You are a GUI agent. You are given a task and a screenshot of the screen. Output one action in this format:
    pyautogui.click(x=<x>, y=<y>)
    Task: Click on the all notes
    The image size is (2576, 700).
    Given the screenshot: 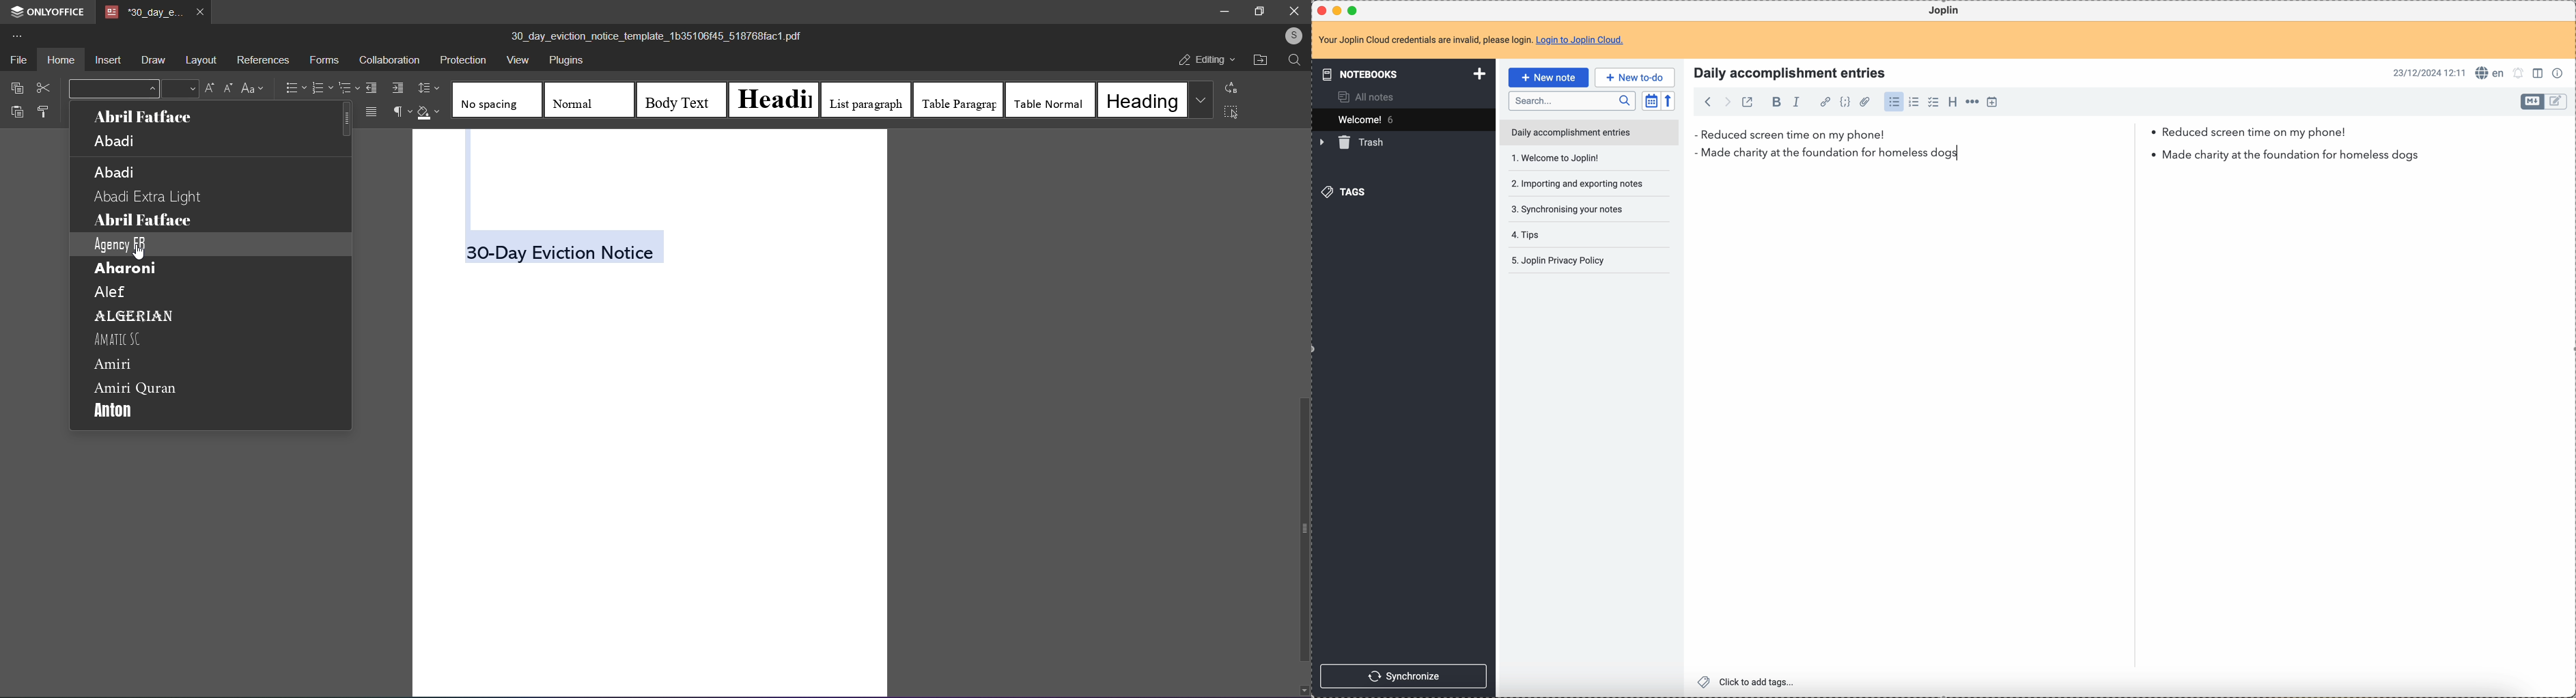 What is the action you would take?
    pyautogui.click(x=1362, y=97)
    